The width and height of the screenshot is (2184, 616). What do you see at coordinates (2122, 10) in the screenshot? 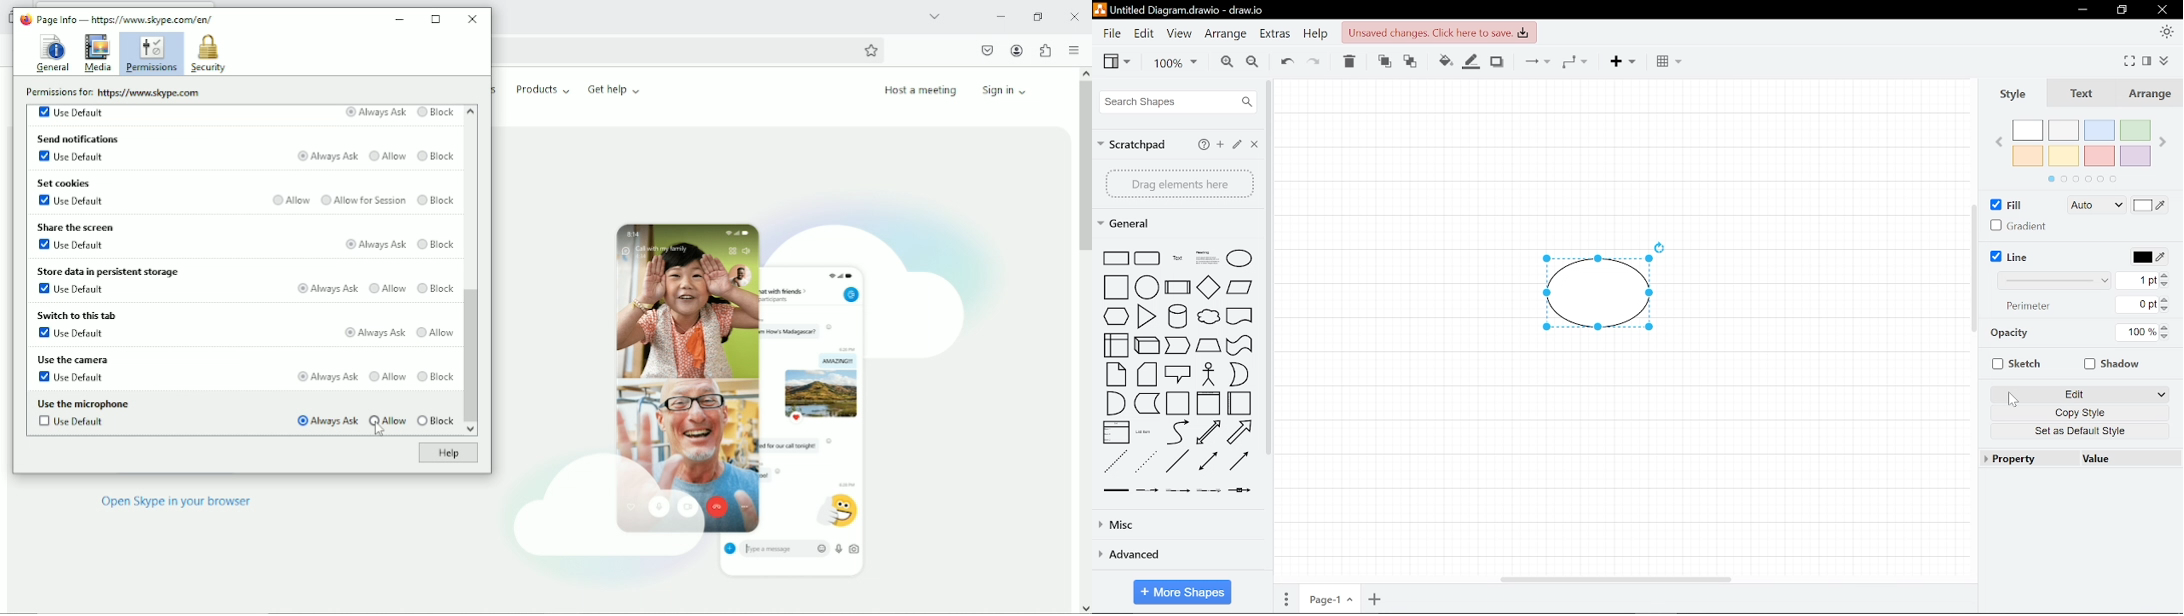
I see `restore down` at bounding box center [2122, 10].